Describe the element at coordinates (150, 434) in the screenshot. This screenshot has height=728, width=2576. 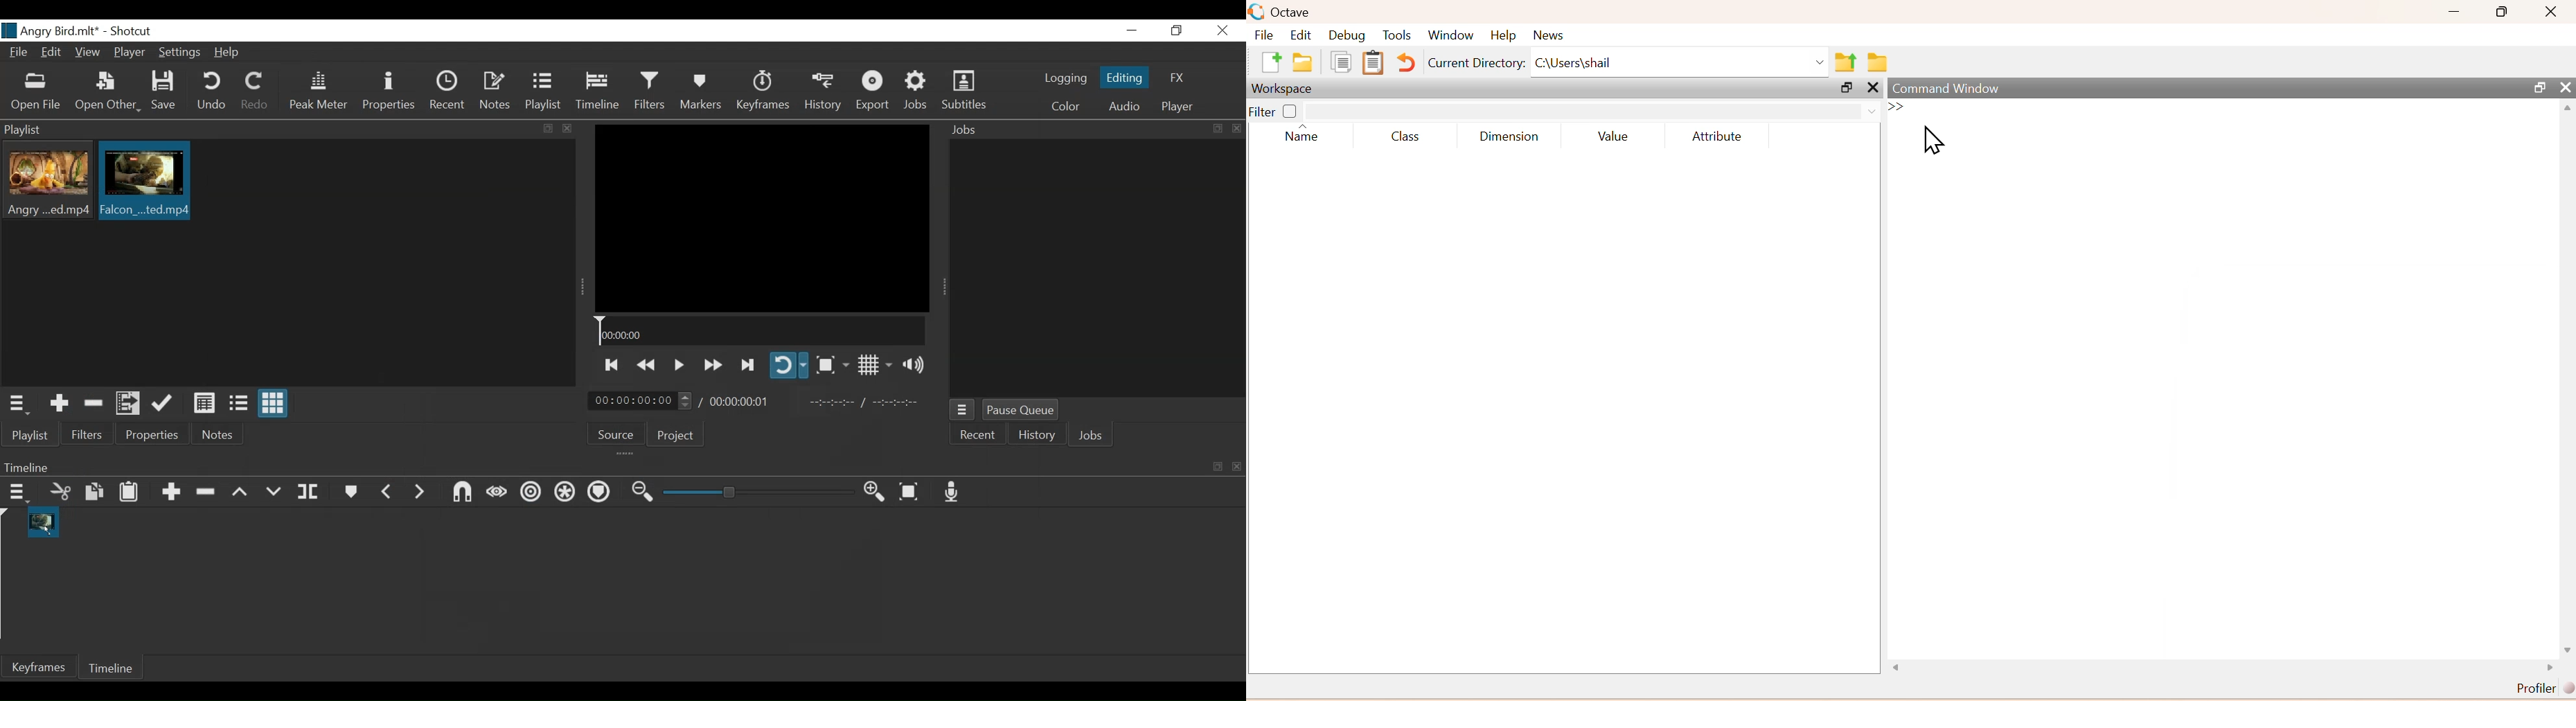
I see `Properties` at that location.